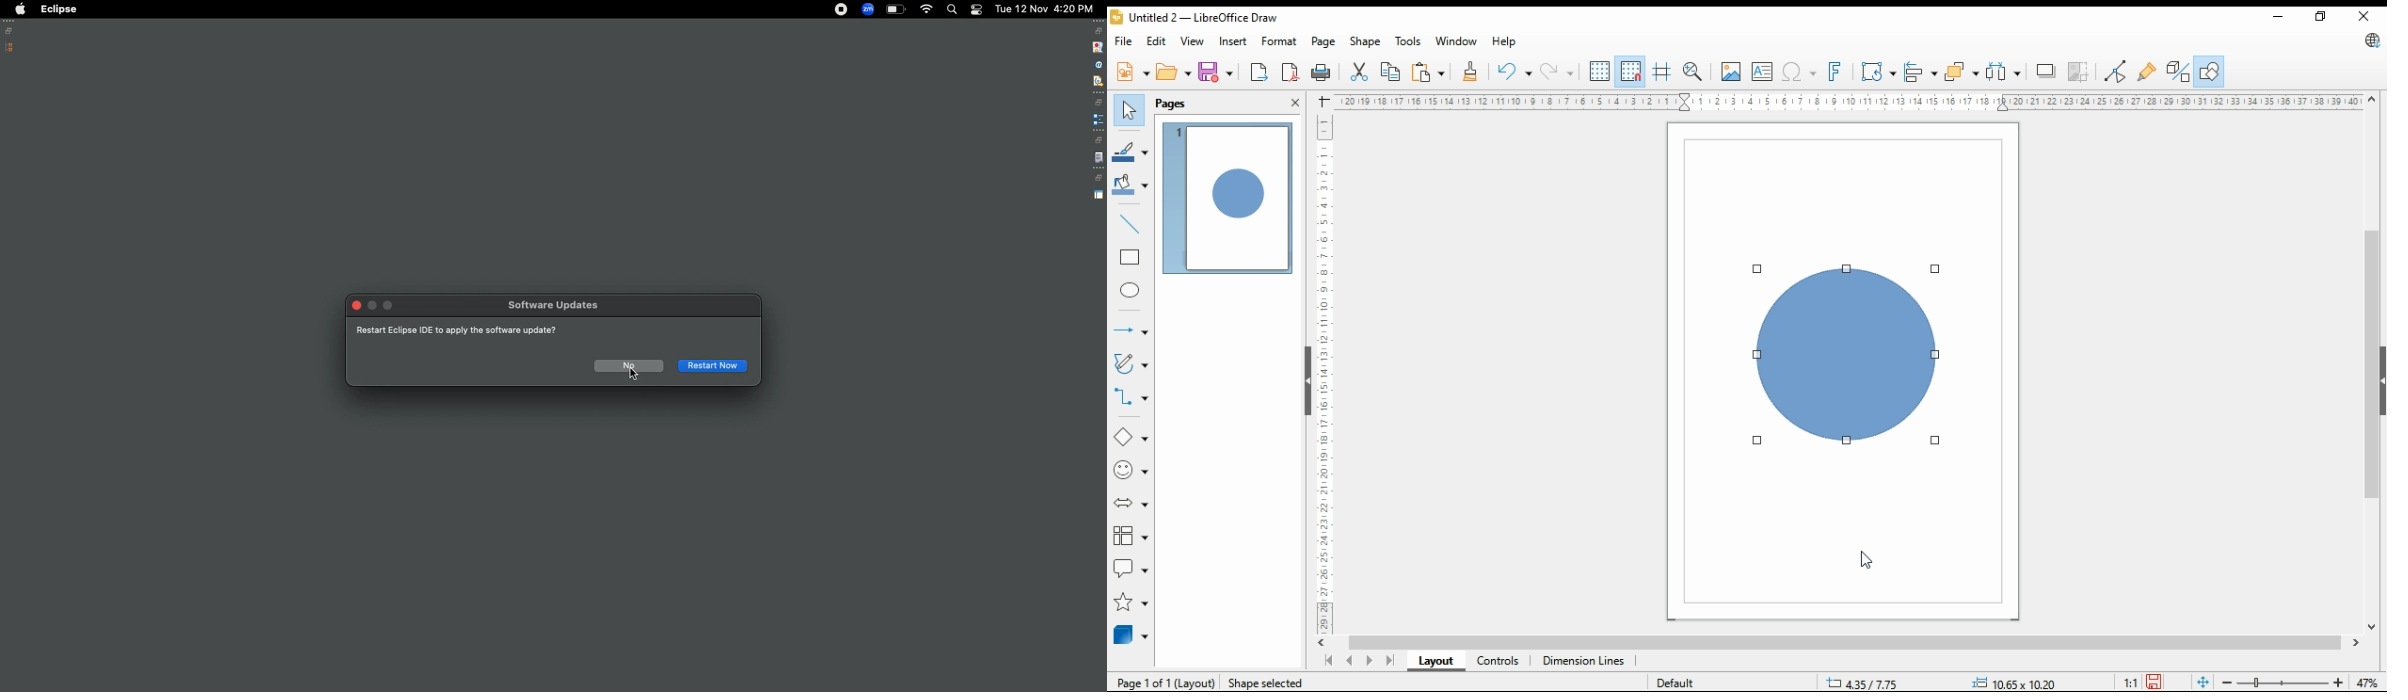 The image size is (2408, 700). Describe the element at coordinates (1131, 505) in the screenshot. I see `block arrow` at that location.